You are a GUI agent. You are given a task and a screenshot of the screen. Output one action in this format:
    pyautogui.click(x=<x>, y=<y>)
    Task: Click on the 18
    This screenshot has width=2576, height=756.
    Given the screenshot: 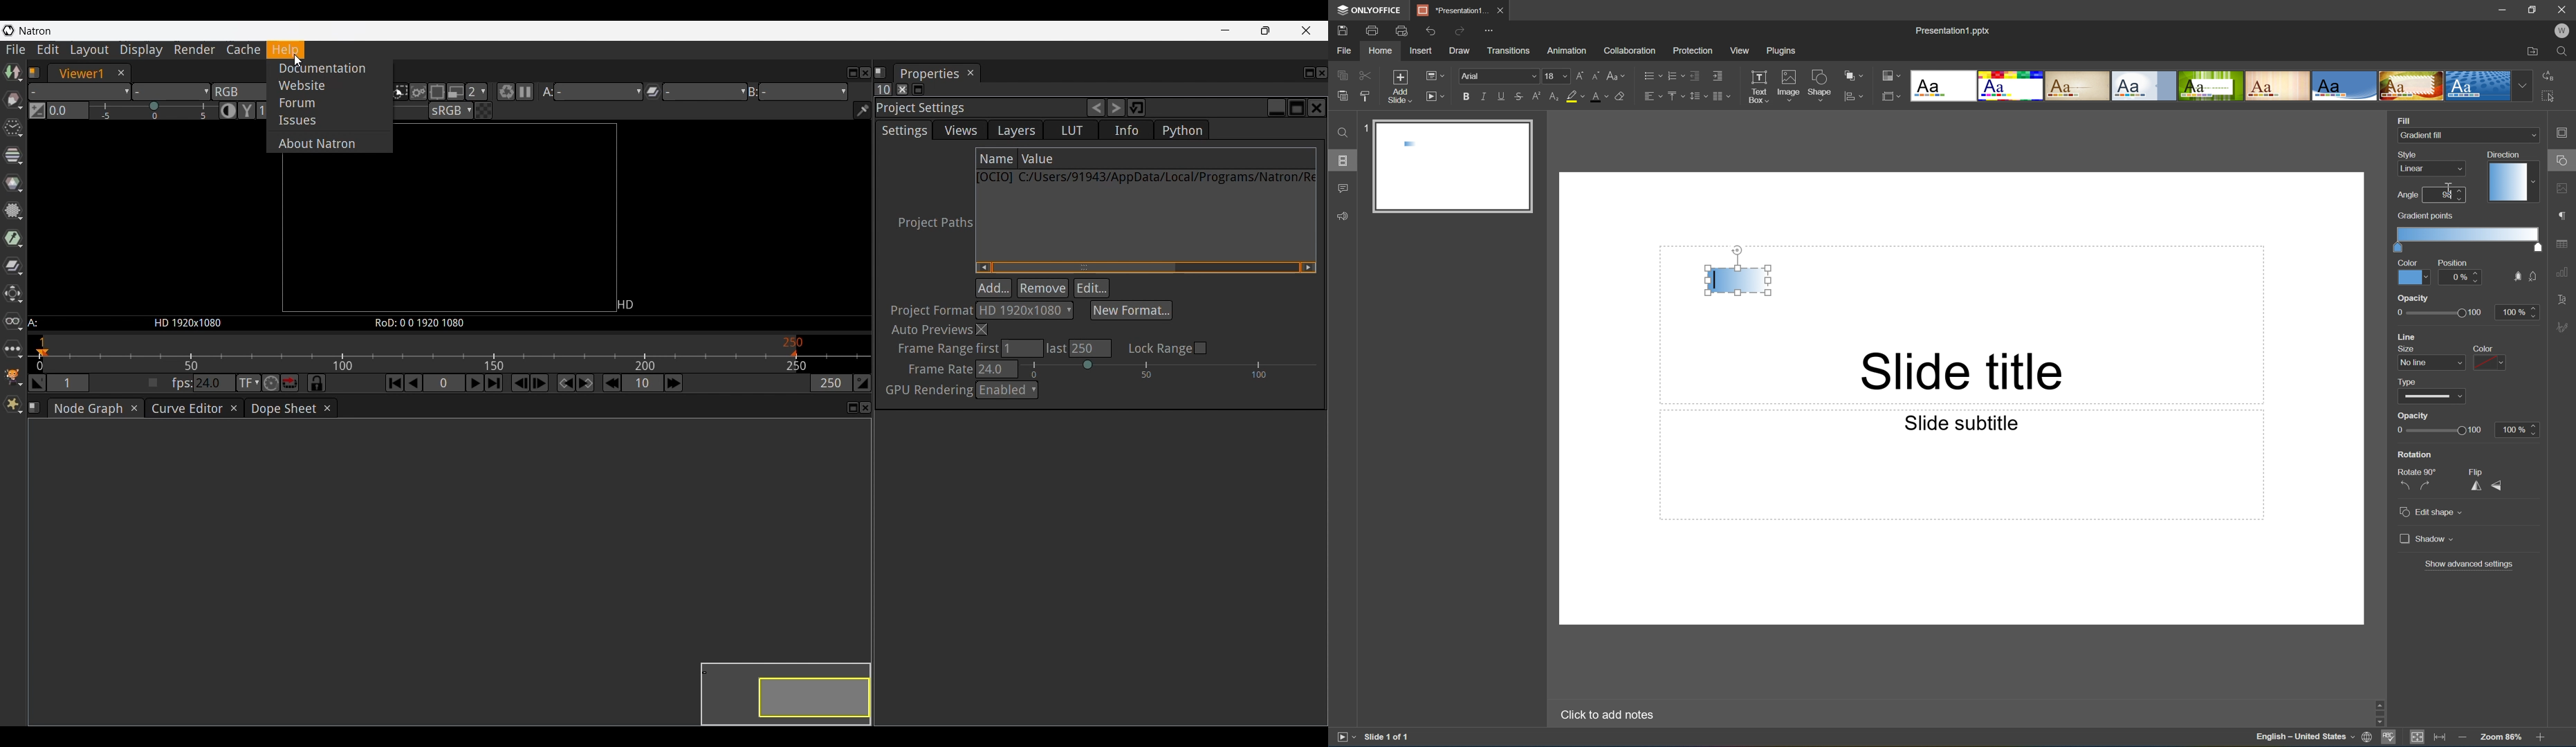 What is the action you would take?
    pyautogui.click(x=1557, y=76)
    